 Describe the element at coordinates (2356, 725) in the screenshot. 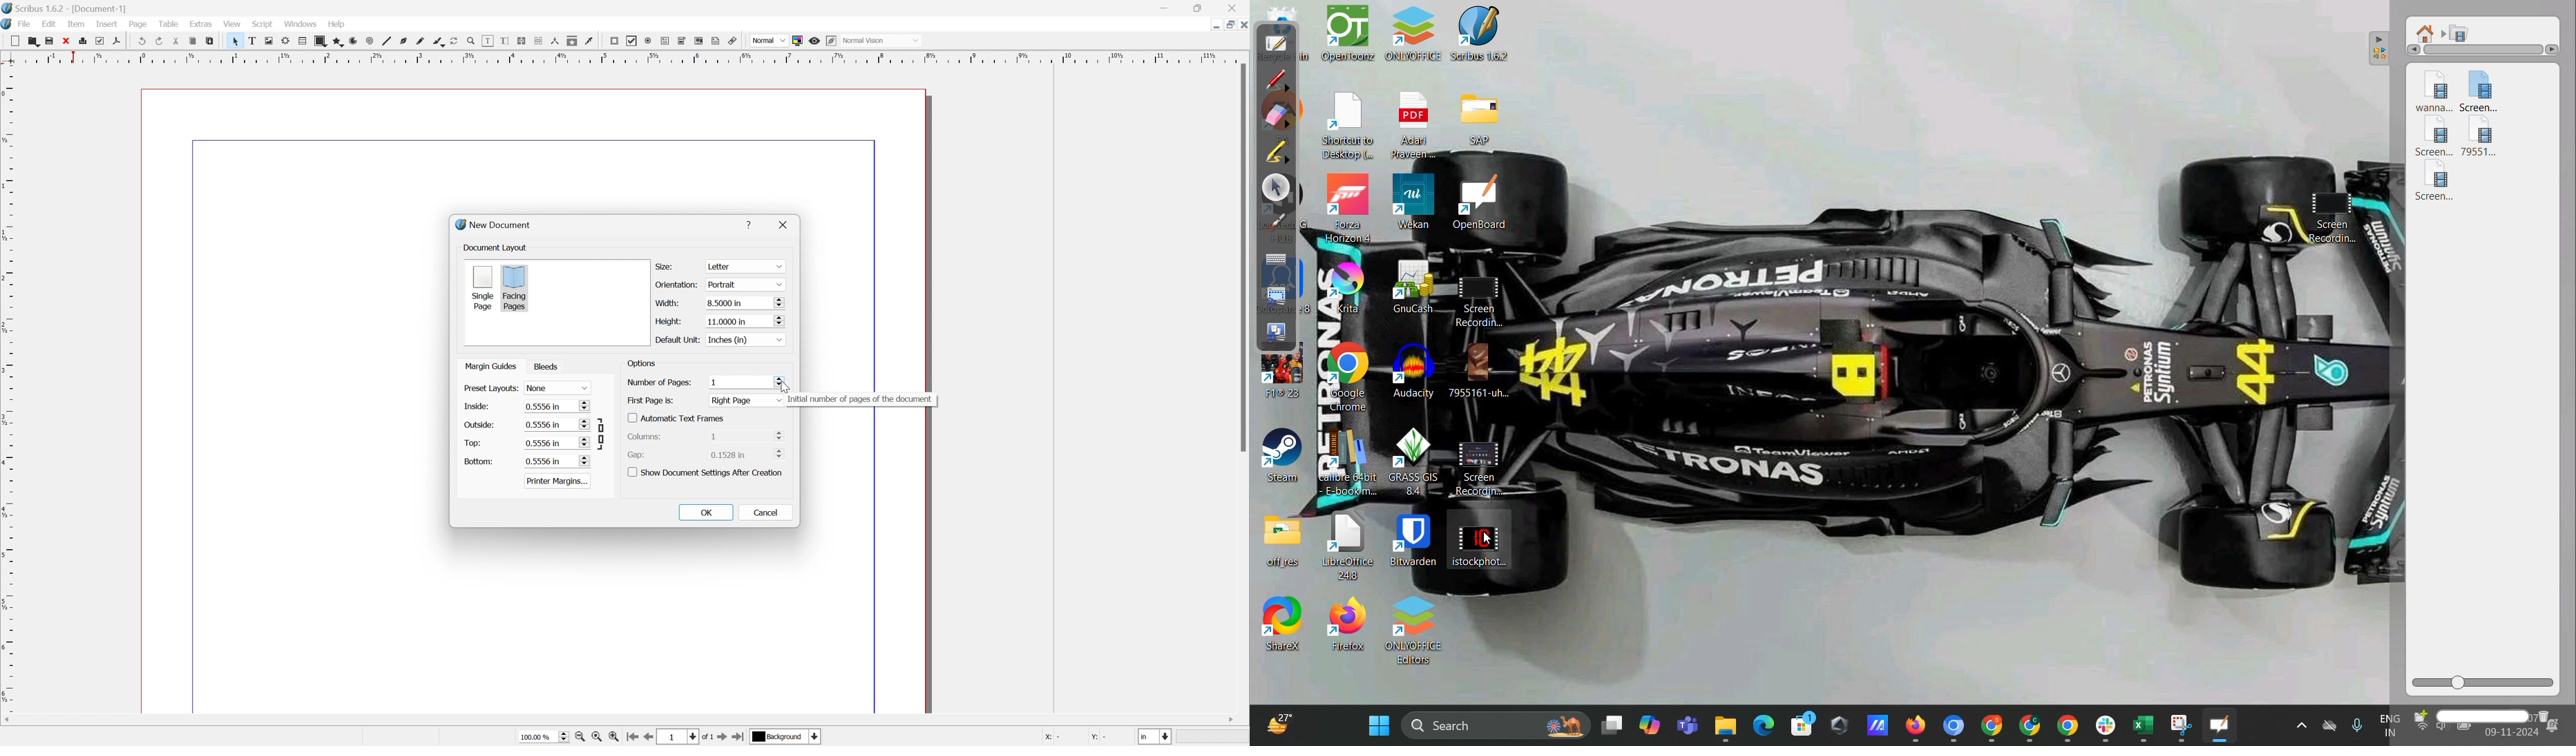

I see `Microphome` at that location.